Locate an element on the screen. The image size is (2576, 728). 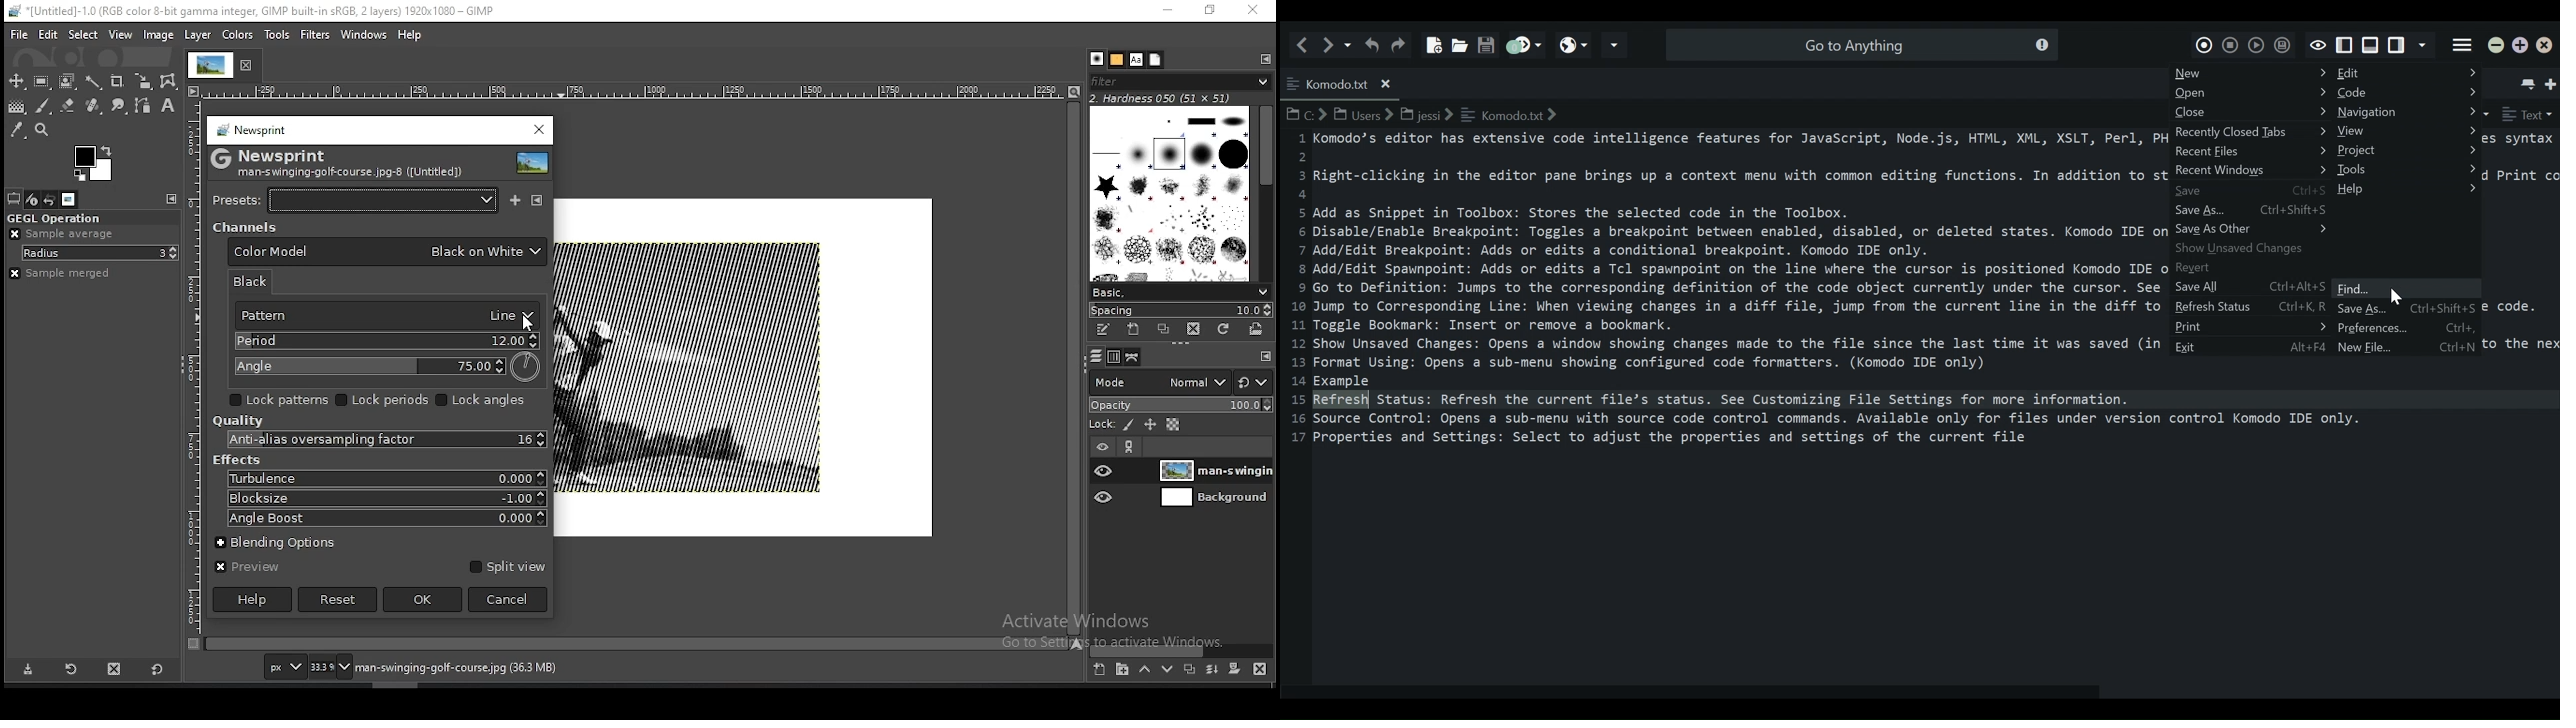
preview on/off is located at coordinates (247, 568).